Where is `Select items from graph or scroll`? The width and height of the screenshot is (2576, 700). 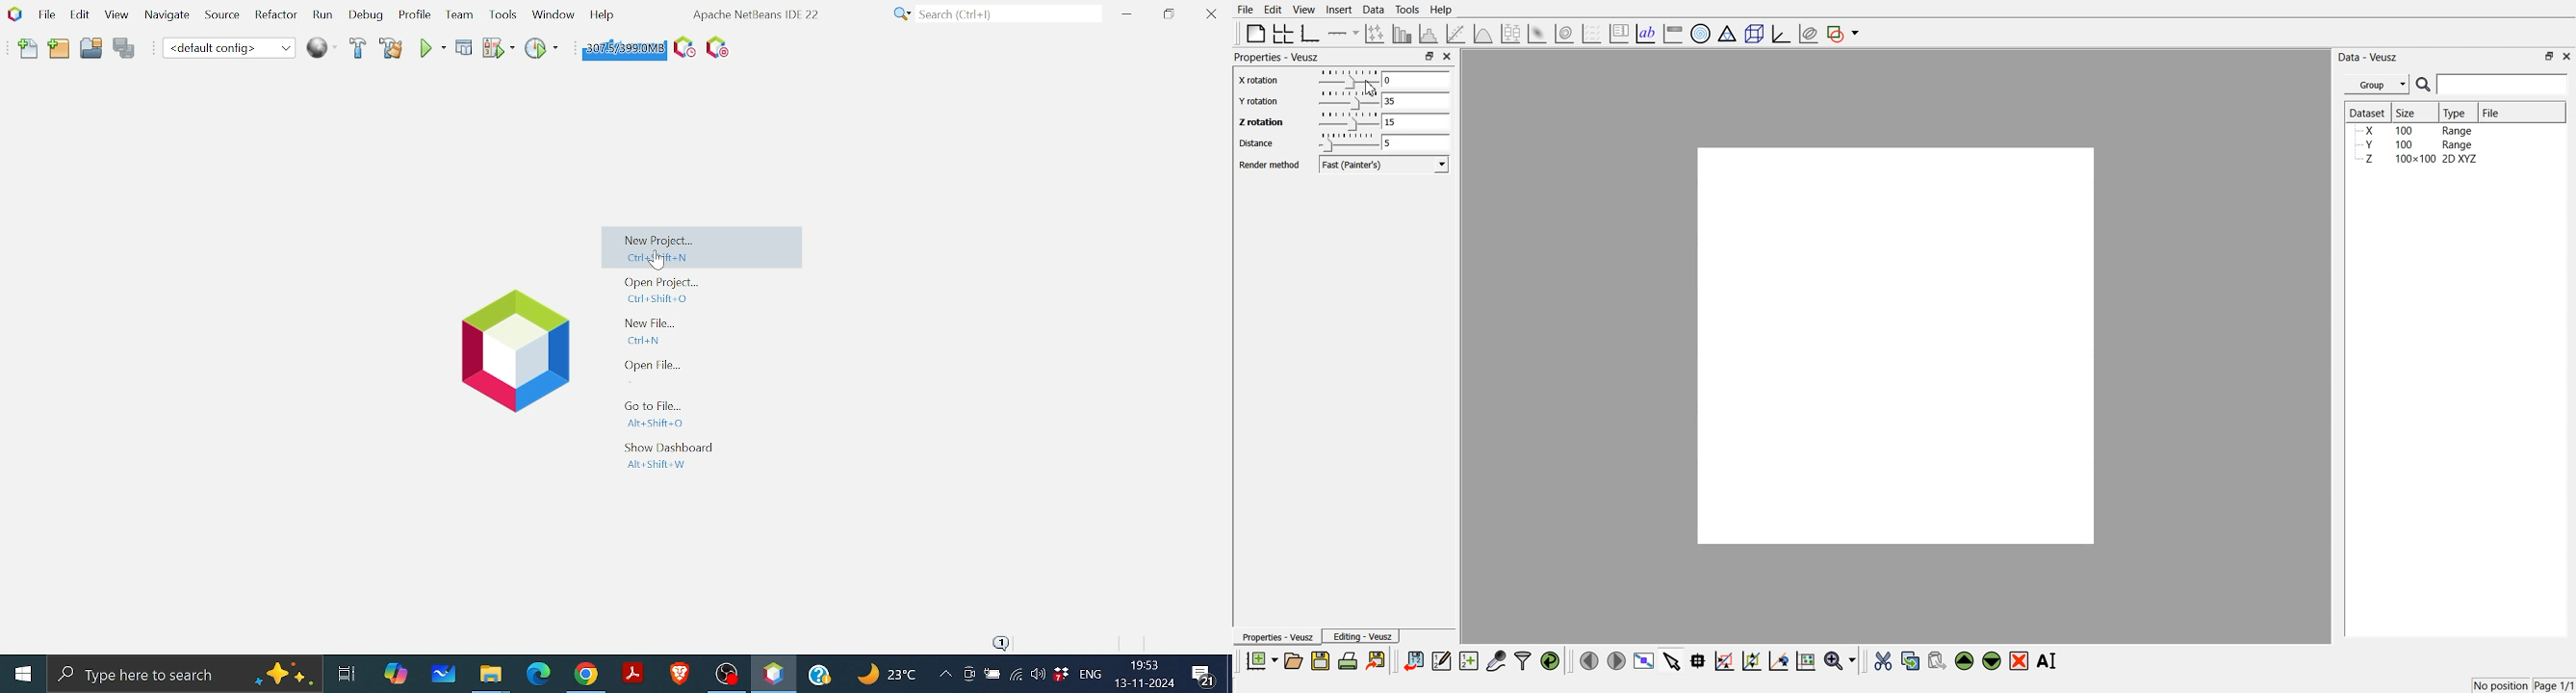
Select items from graph or scroll is located at coordinates (1673, 659).